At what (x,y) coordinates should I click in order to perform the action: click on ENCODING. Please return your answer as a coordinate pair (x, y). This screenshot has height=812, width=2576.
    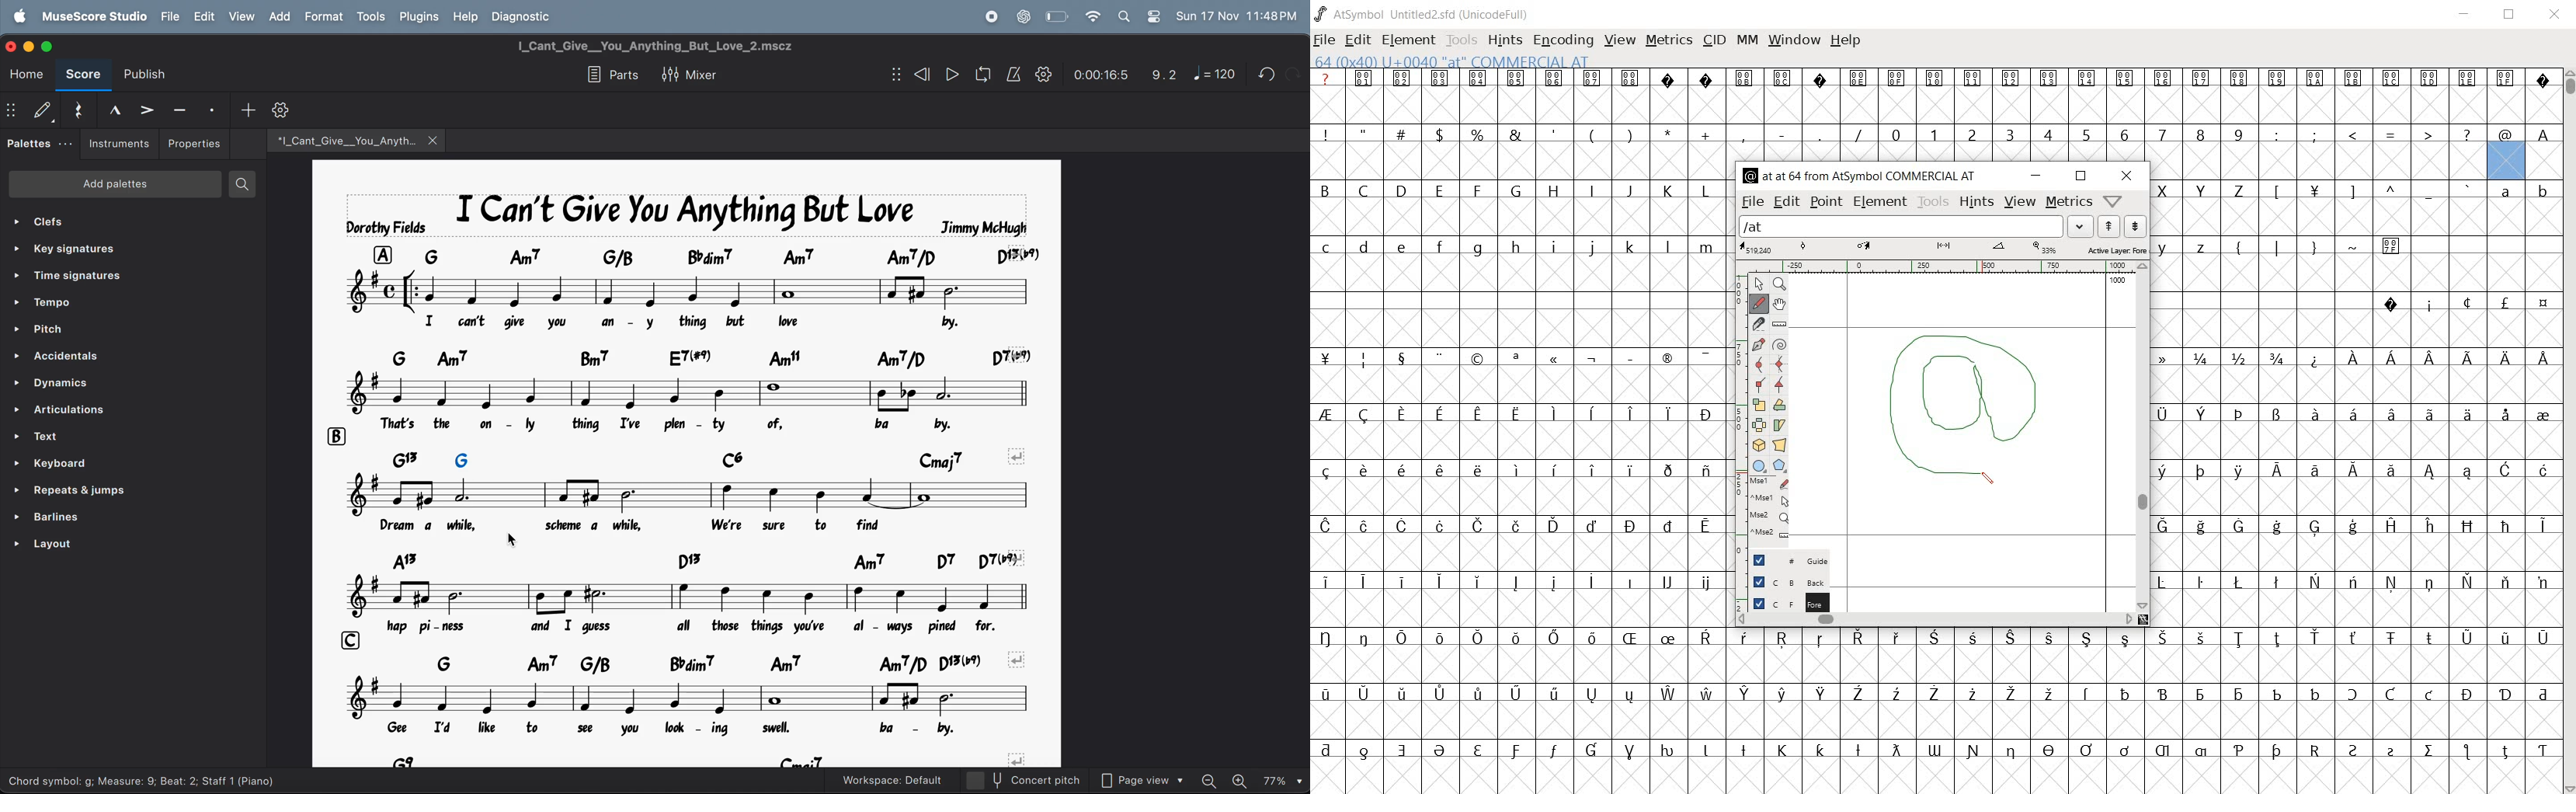
    Looking at the image, I should click on (1566, 42).